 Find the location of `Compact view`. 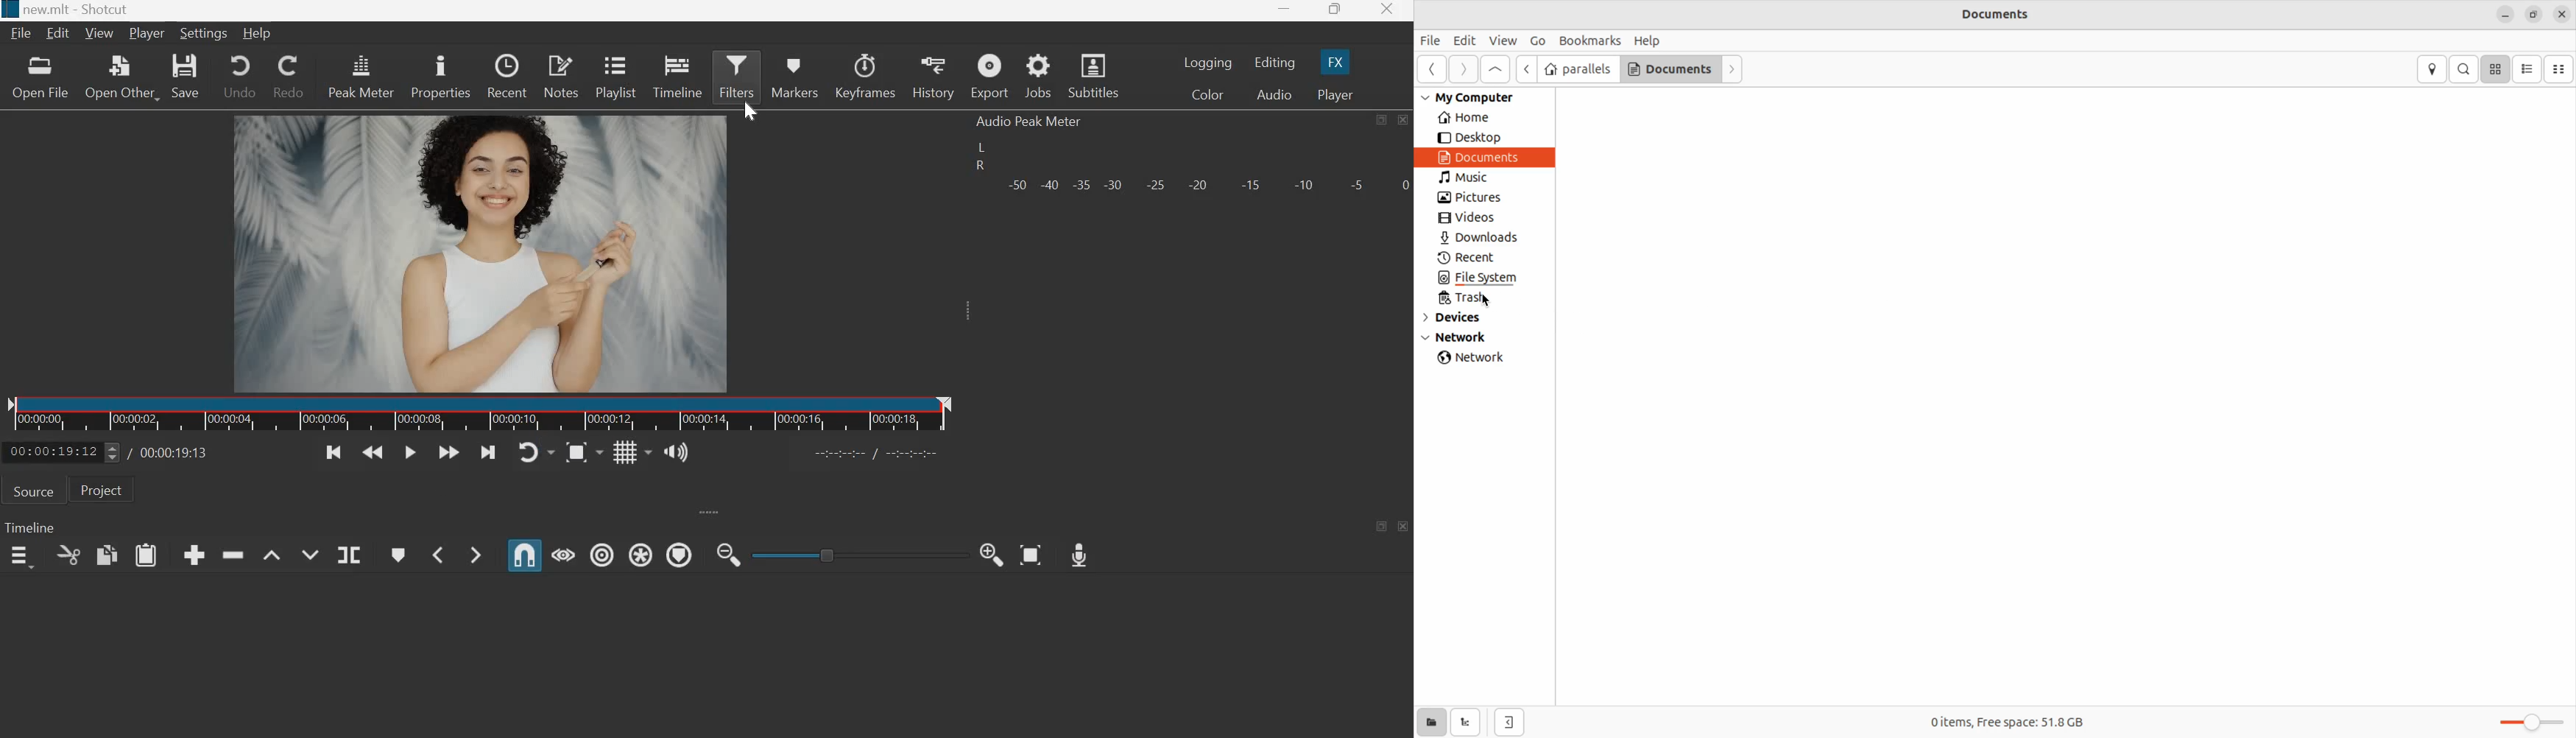

Compact view is located at coordinates (2561, 69).